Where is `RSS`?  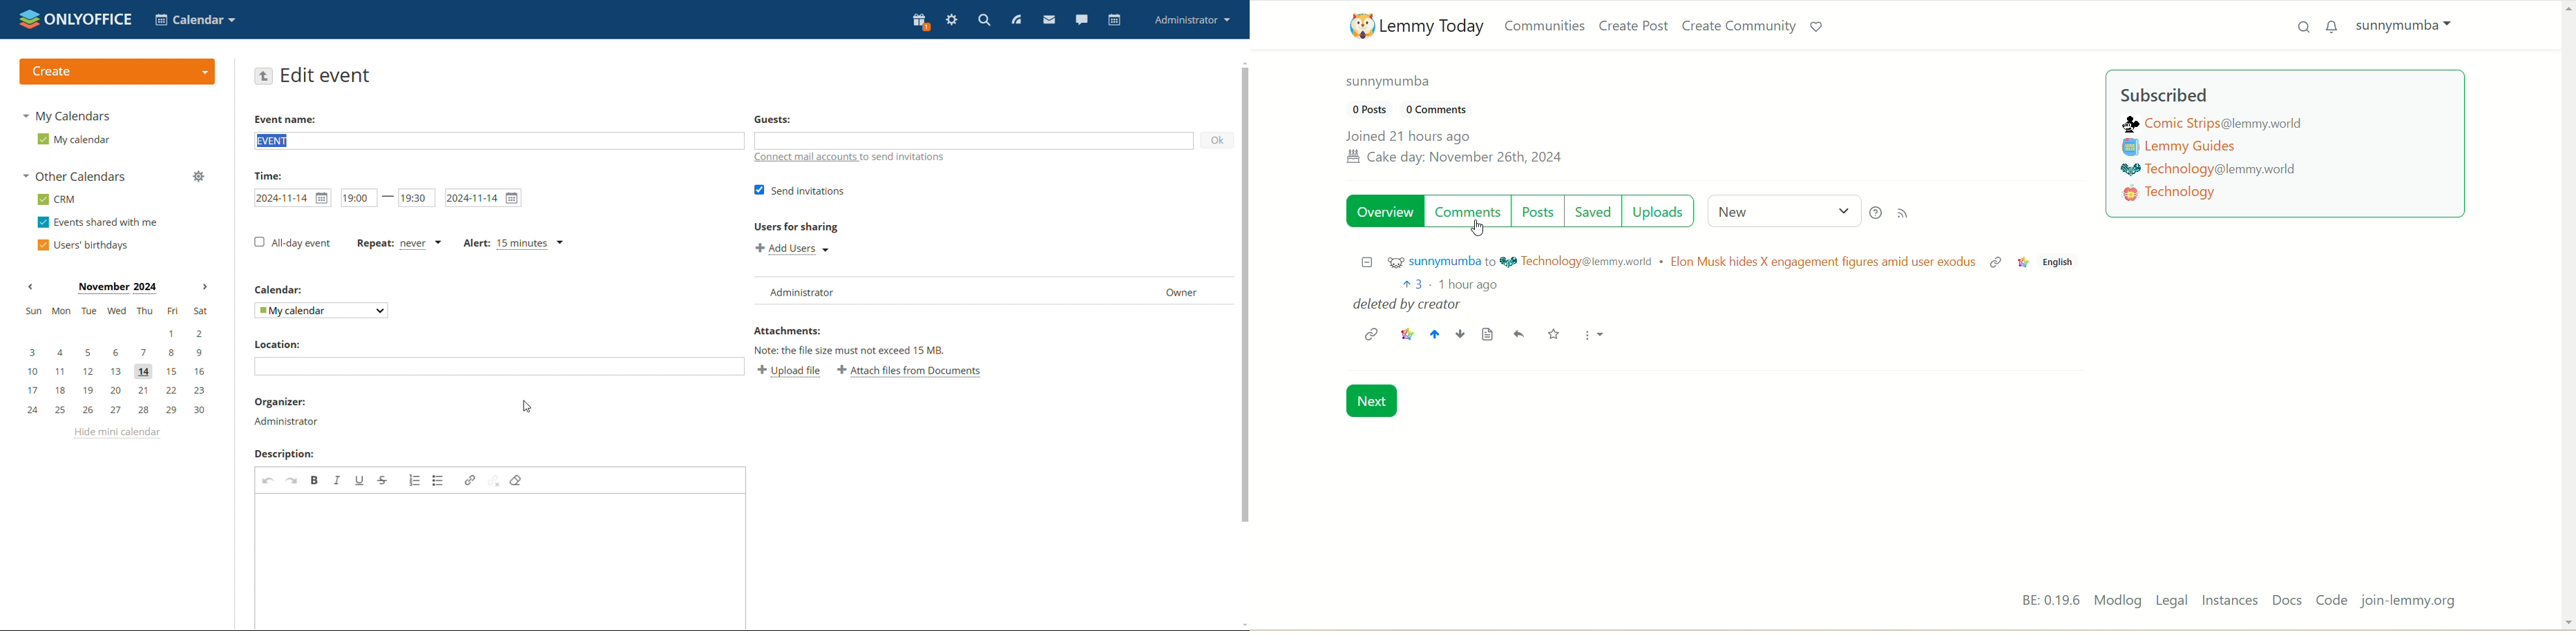
RSS is located at coordinates (1907, 214).